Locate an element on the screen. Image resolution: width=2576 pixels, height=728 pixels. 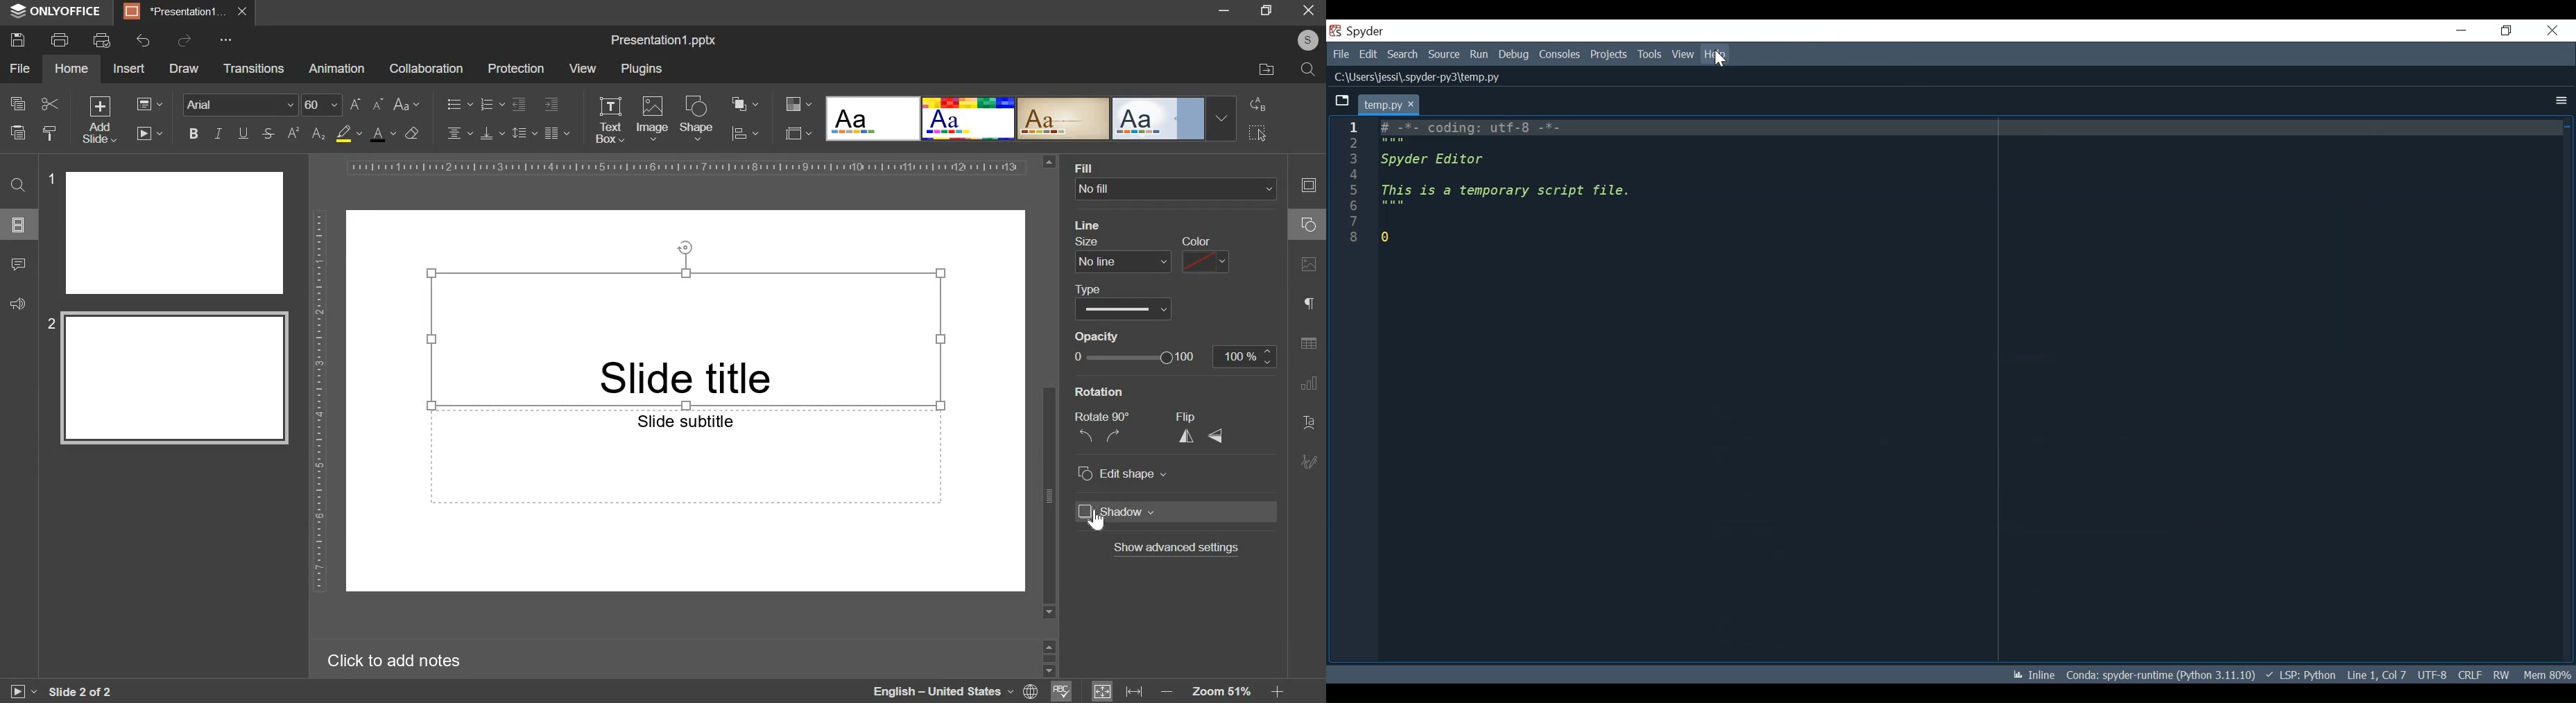
plugins is located at coordinates (642, 69).